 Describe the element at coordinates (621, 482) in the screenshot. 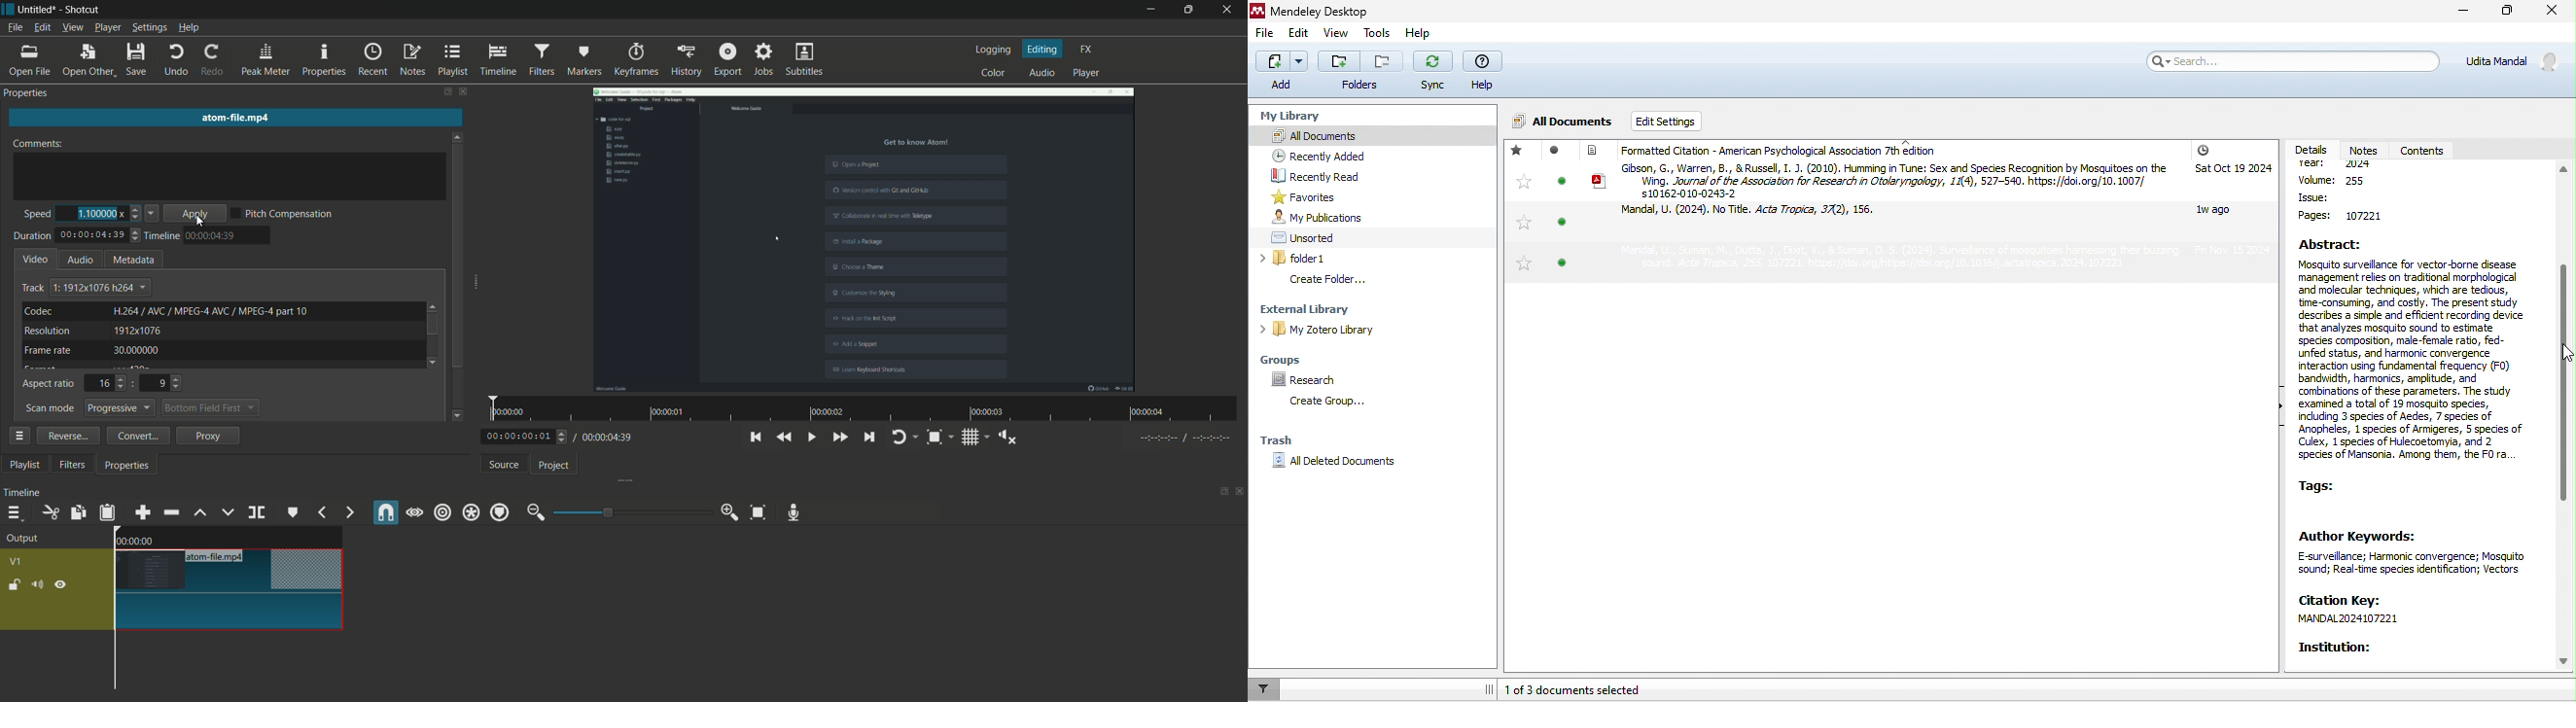

I see `expand` at that location.